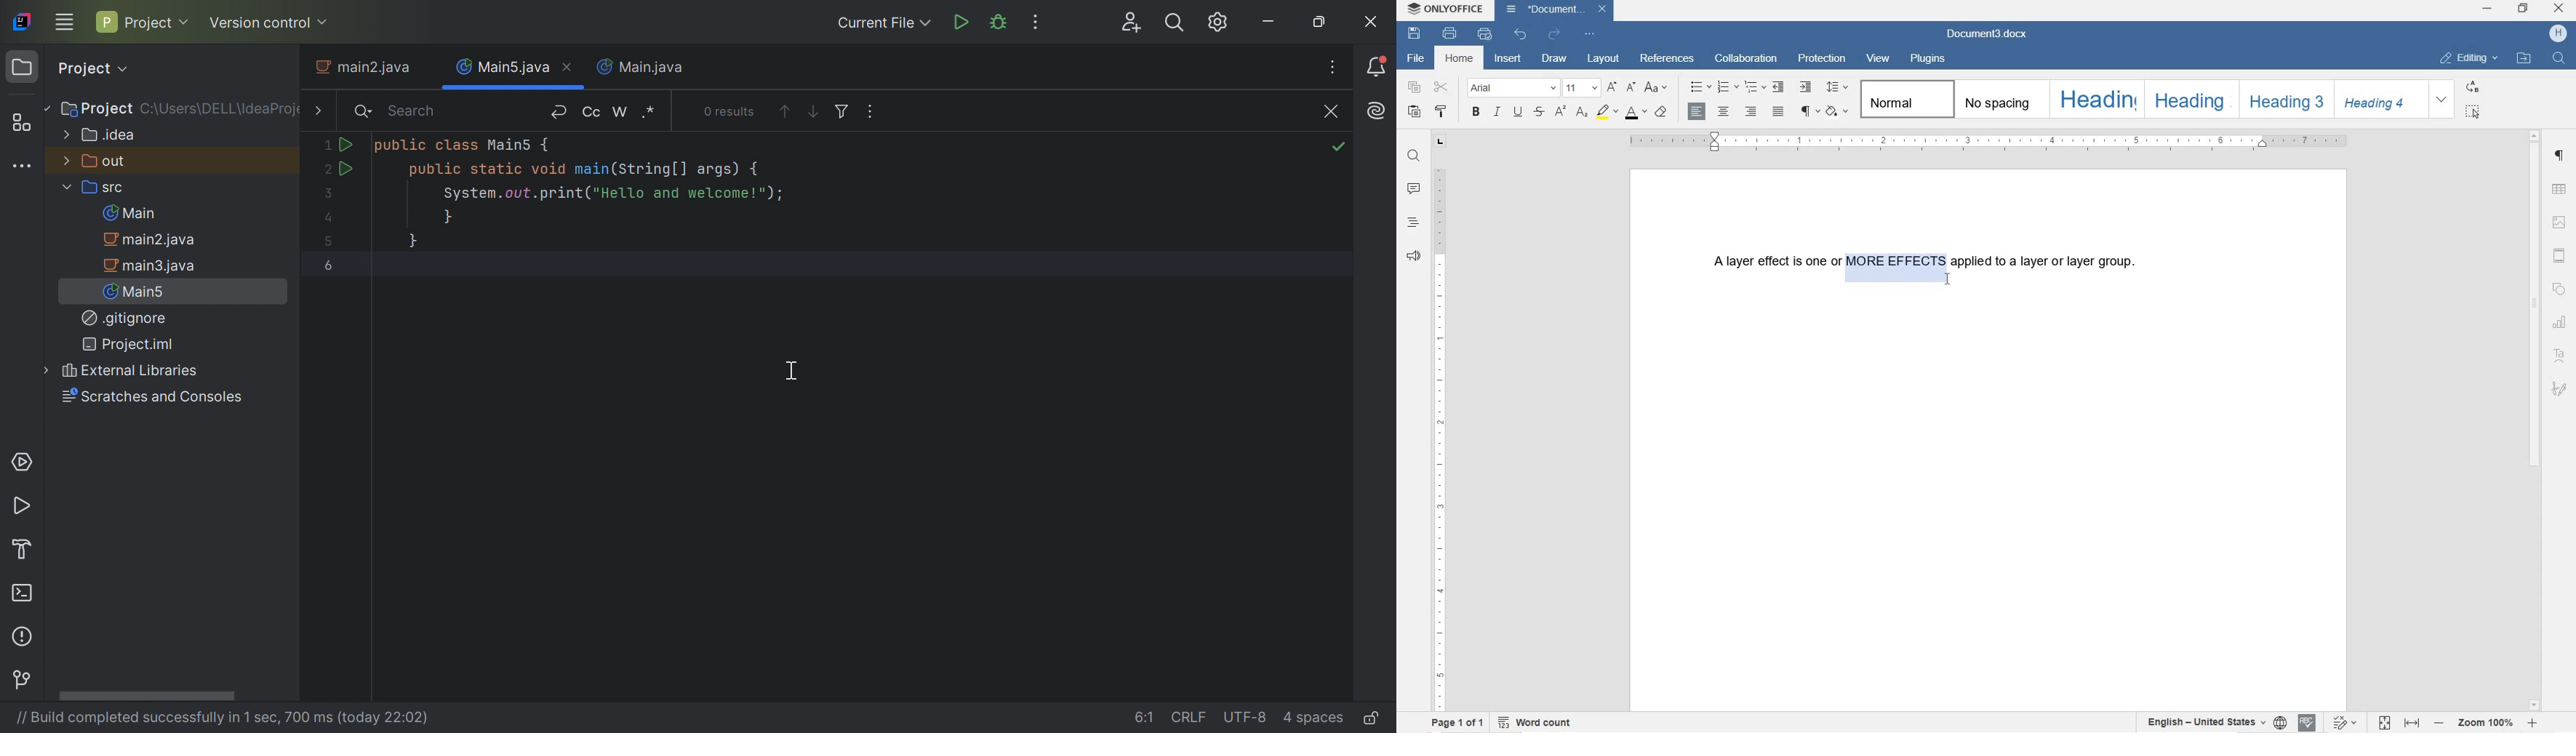  I want to click on REFERENCES, so click(1669, 60).